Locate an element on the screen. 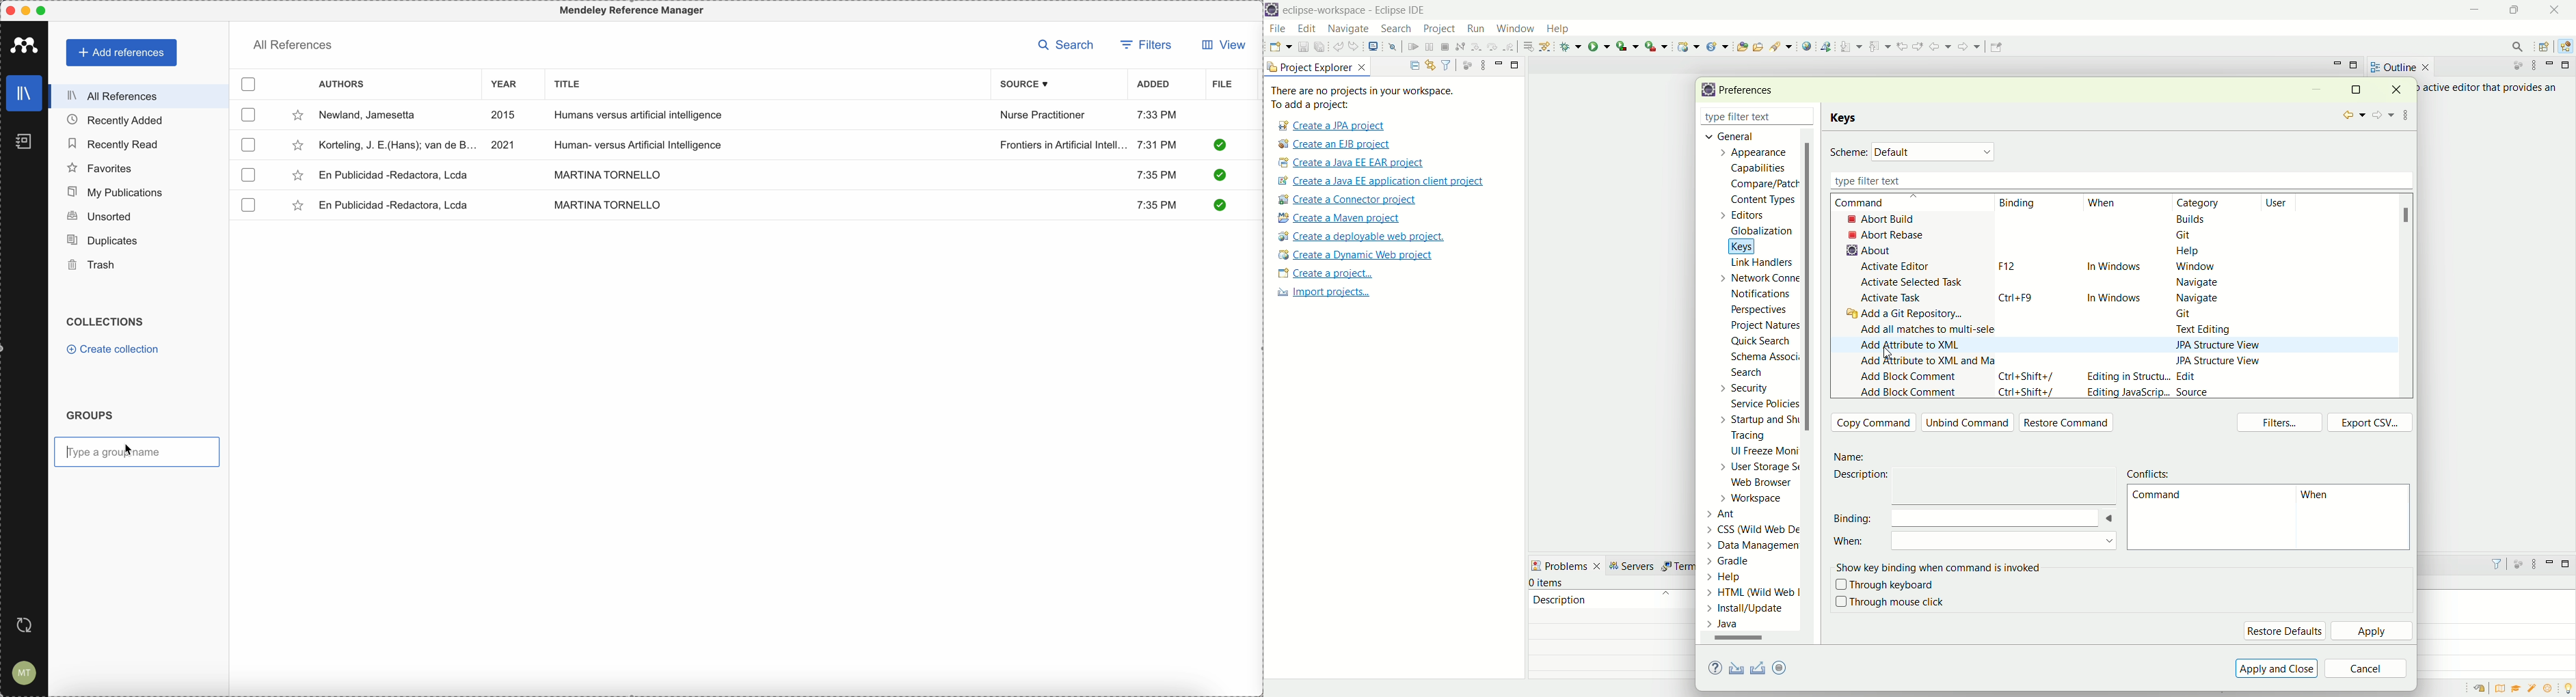  2015 is located at coordinates (506, 115).